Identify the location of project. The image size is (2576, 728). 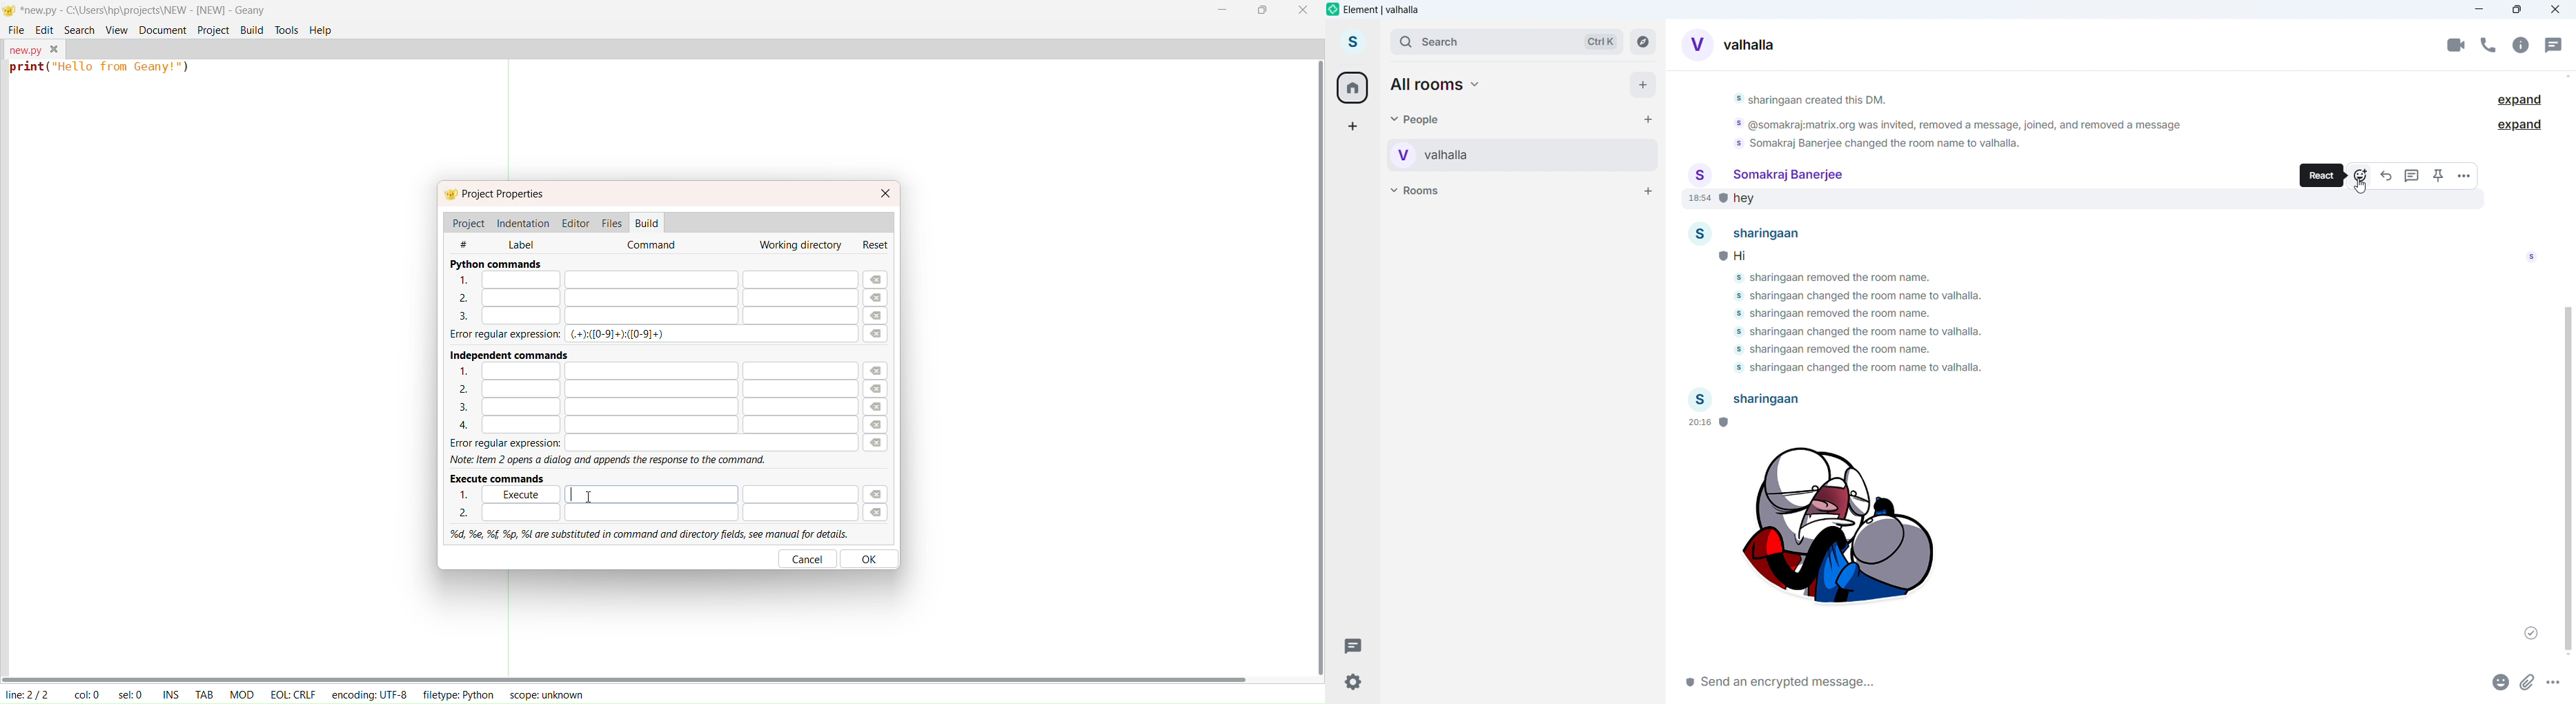
(212, 30).